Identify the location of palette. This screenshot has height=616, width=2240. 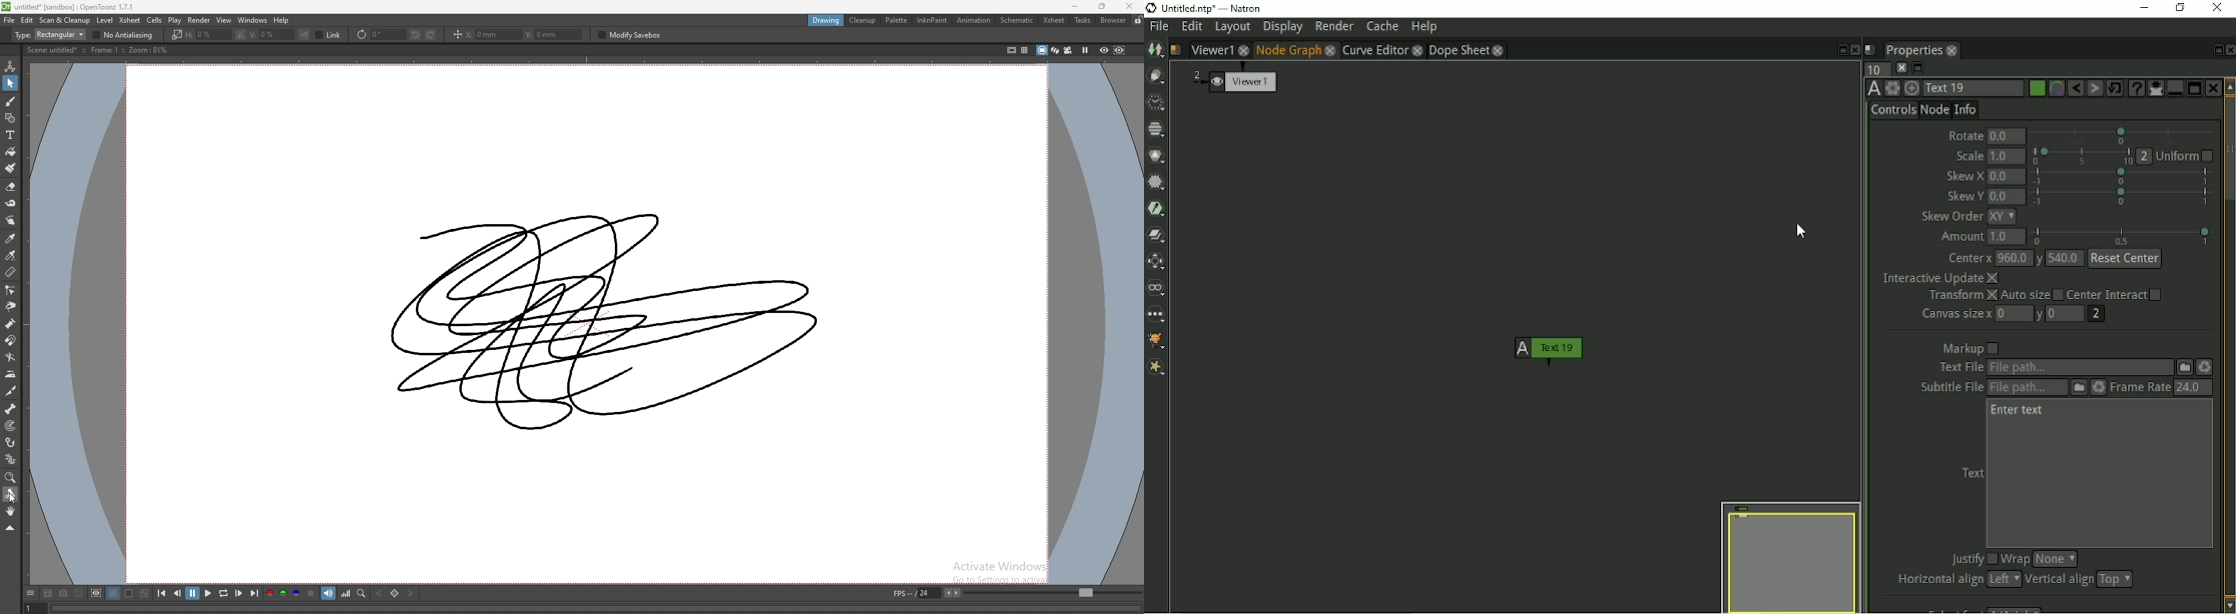
(897, 21).